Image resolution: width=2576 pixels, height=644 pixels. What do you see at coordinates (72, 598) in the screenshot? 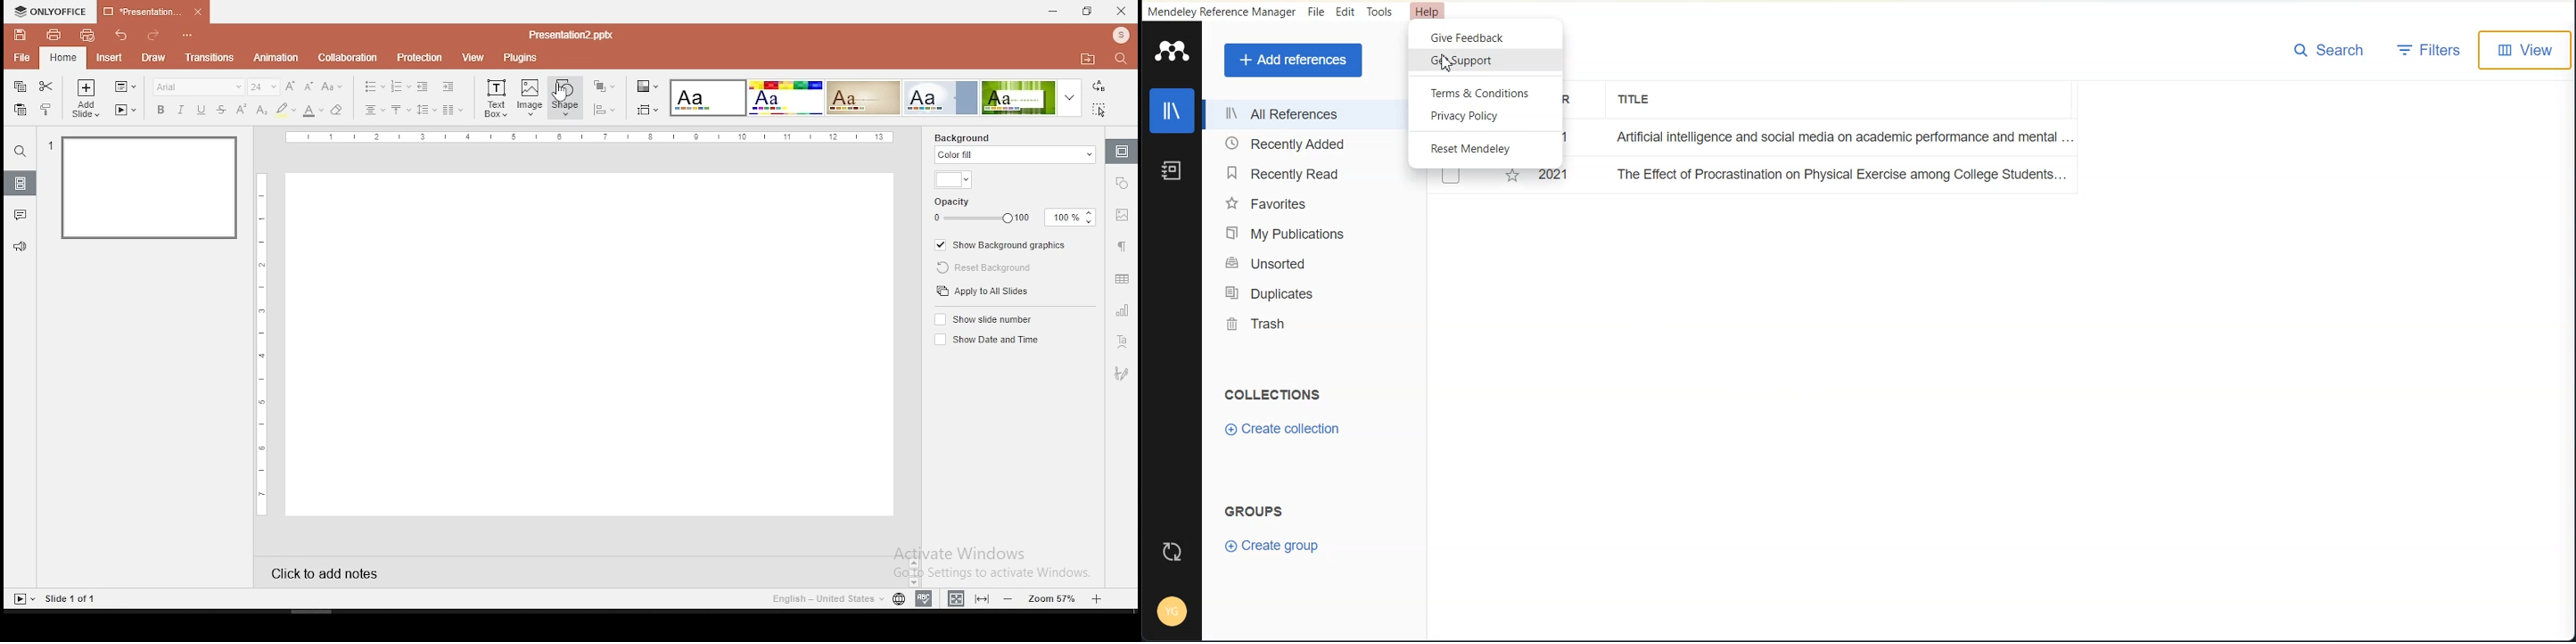
I see `slide 1 of 1` at bounding box center [72, 598].